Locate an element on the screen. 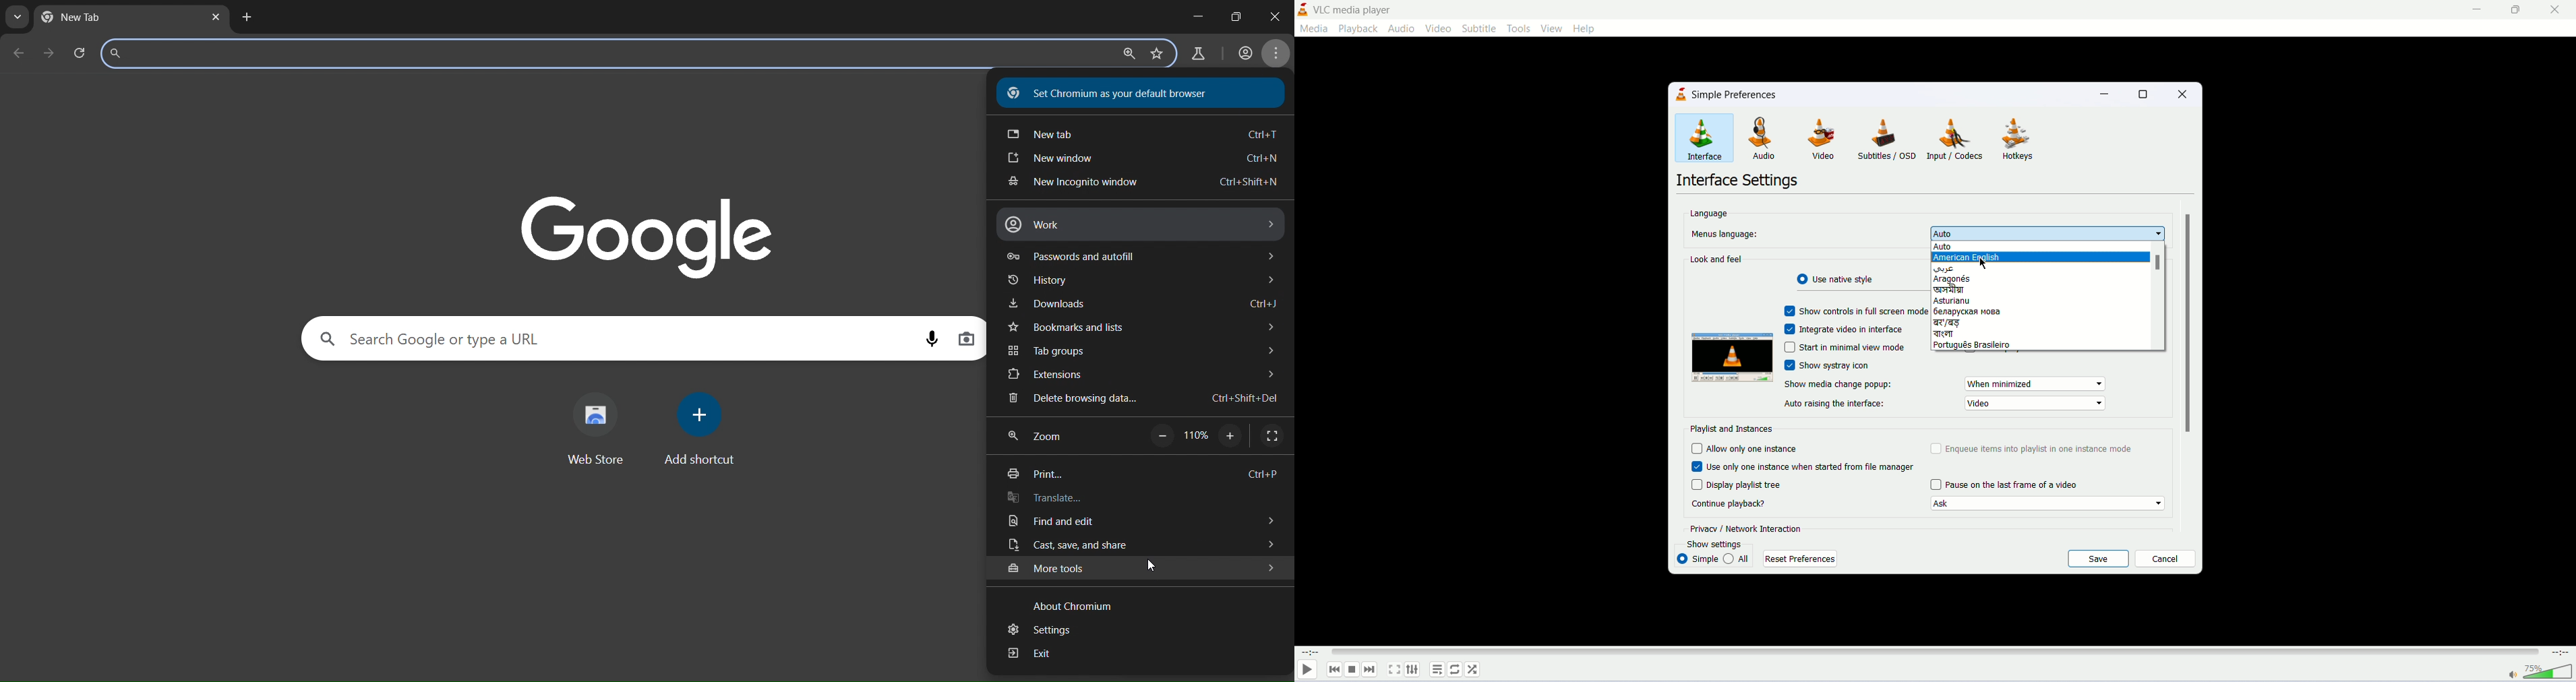 This screenshot has height=700, width=2576. integrate video is located at coordinates (1846, 329).